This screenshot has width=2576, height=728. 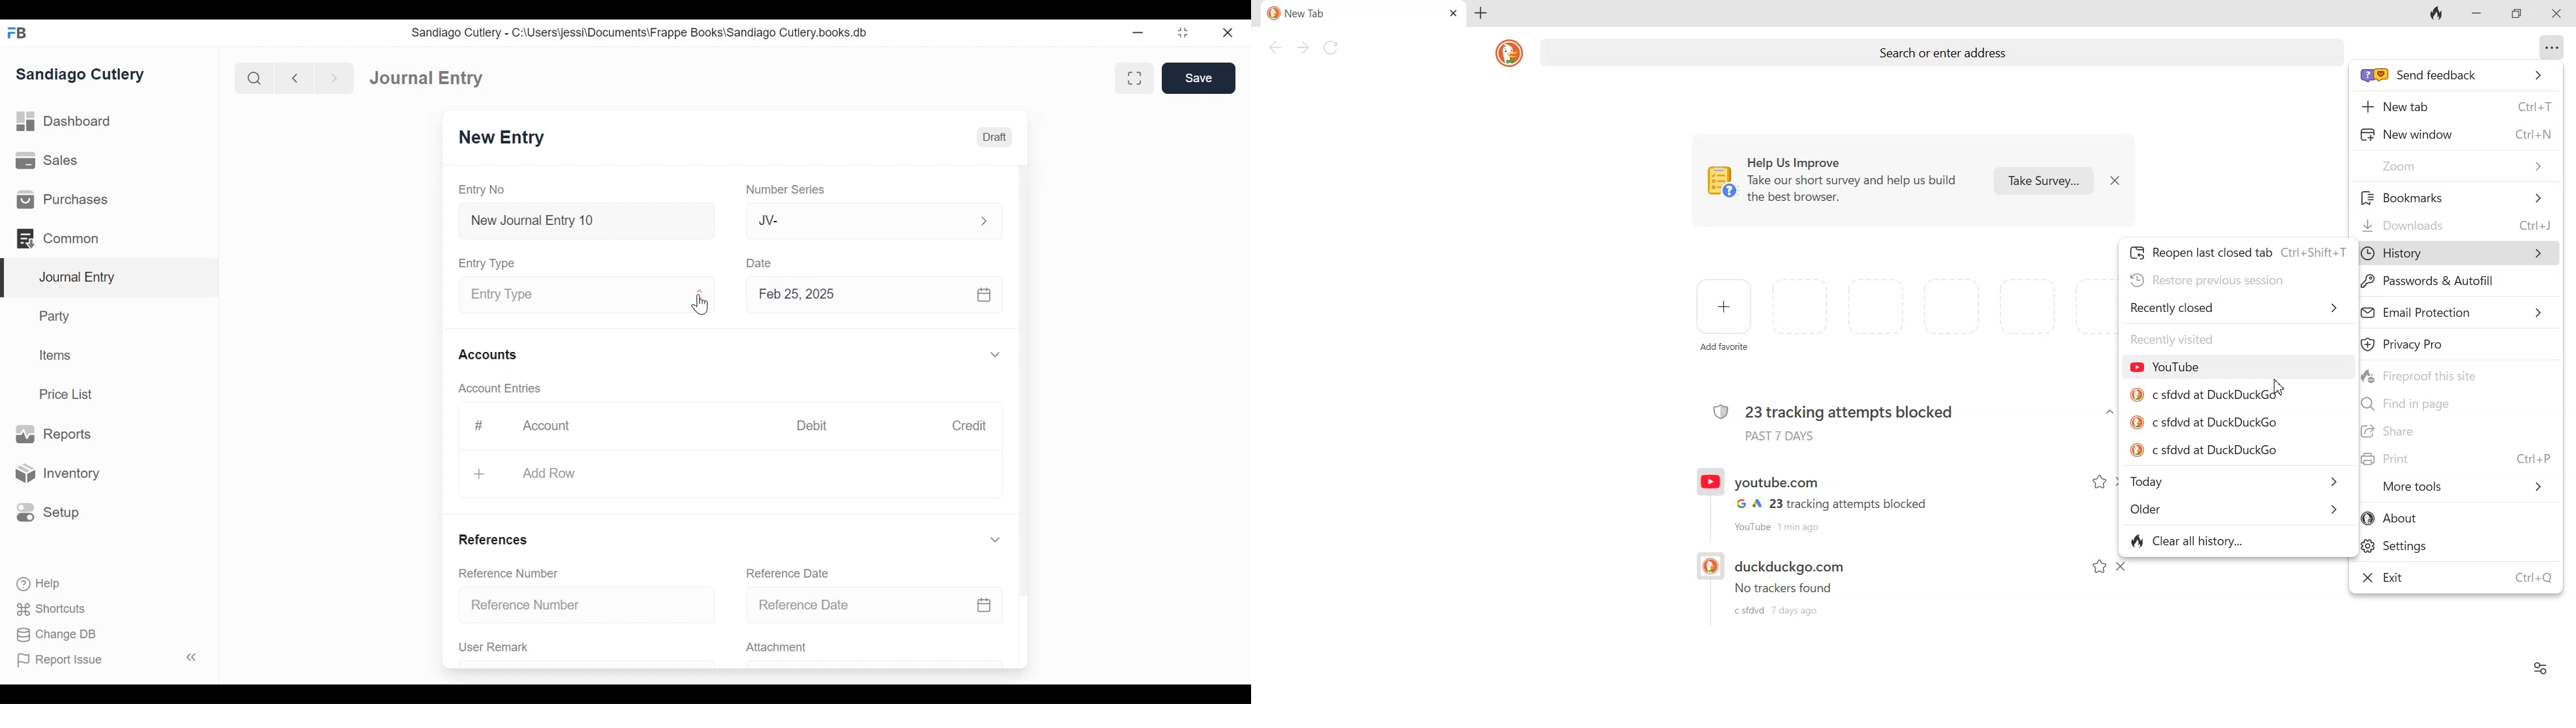 What do you see at coordinates (2166, 366) in the screenshot?
I see `YouTube` at bounding box center [2166, 366].